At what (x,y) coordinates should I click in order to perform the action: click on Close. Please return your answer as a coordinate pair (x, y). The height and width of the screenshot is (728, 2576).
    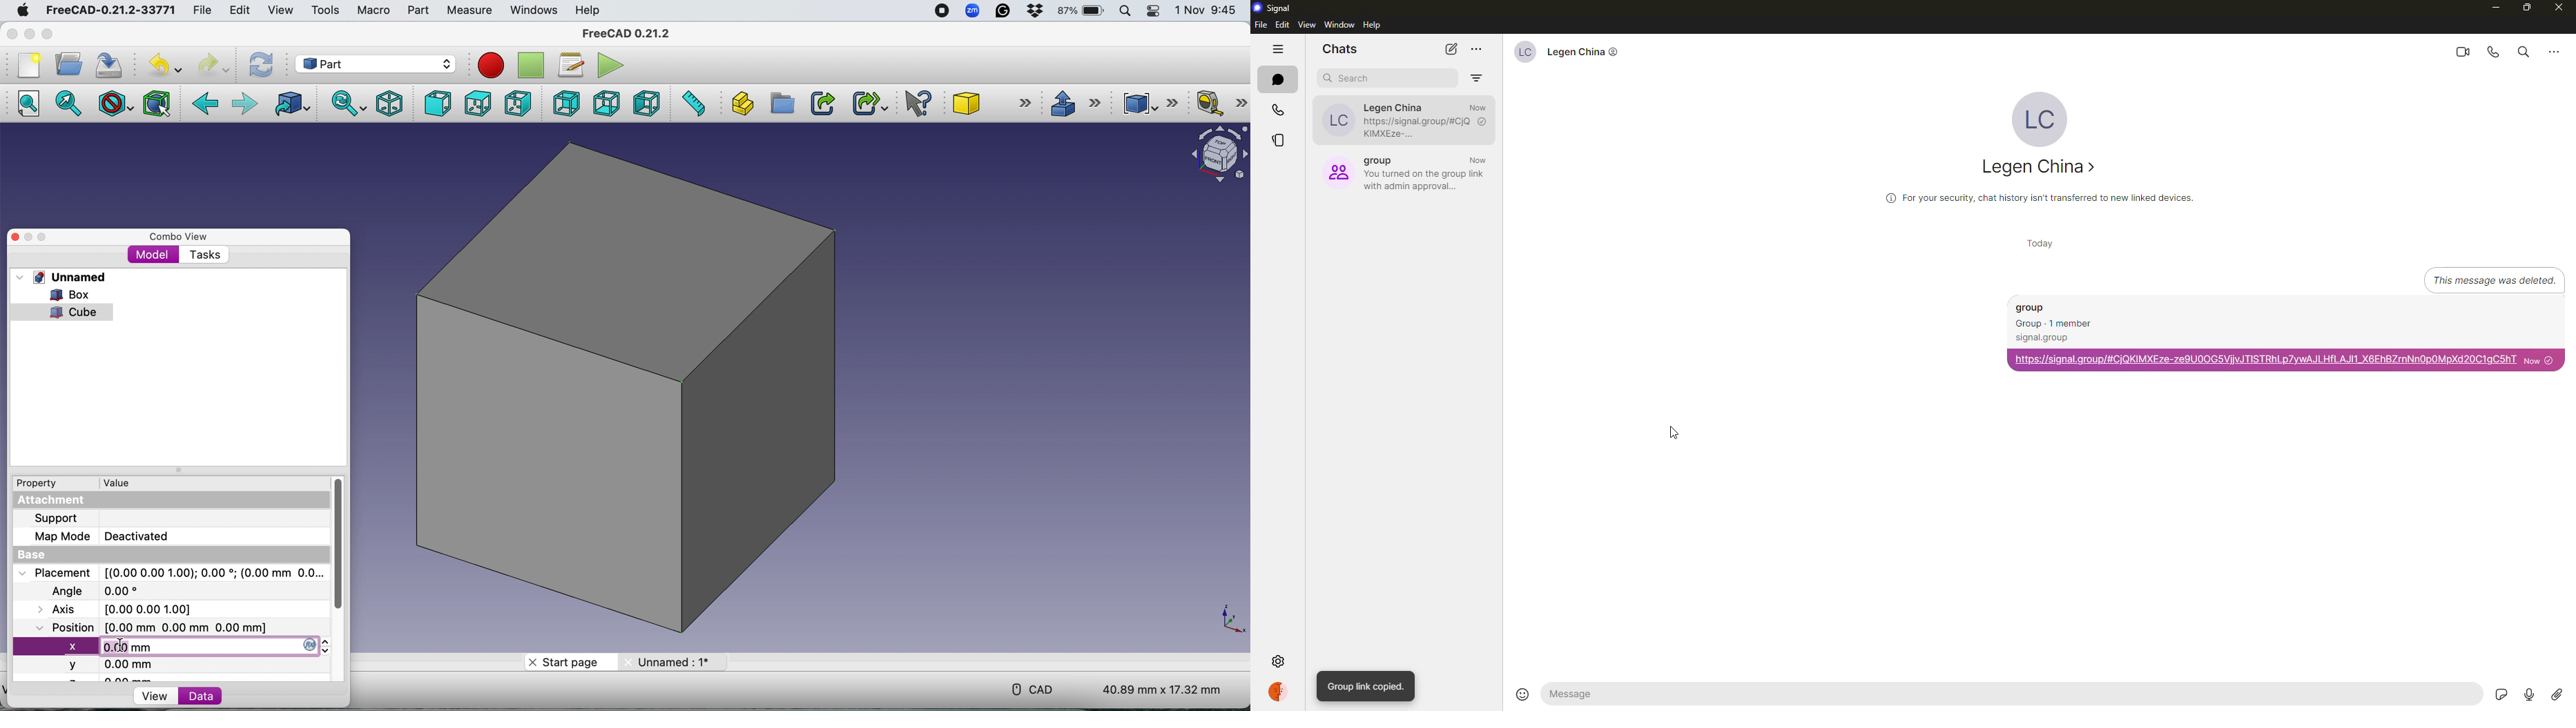
    Looking at the image, I should click on (15, 237).